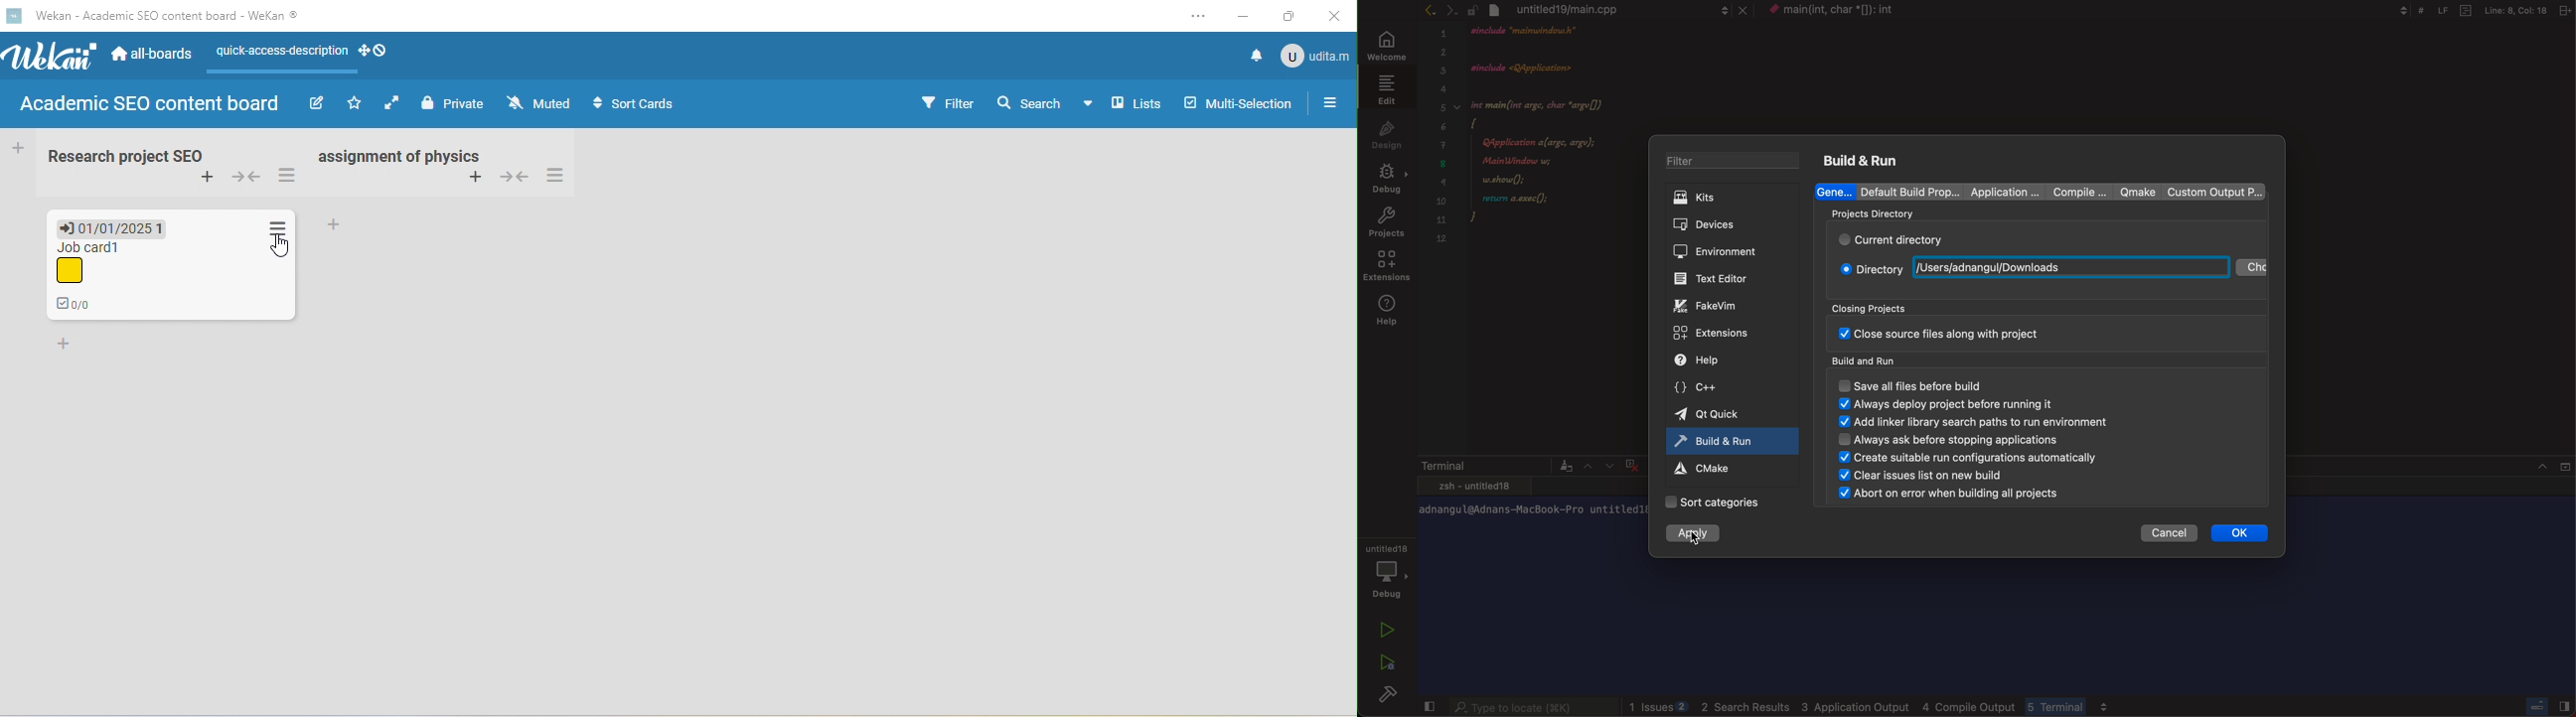 This screenshot has width=2576, height=728. I want to click on collapse, so click(247, 178).